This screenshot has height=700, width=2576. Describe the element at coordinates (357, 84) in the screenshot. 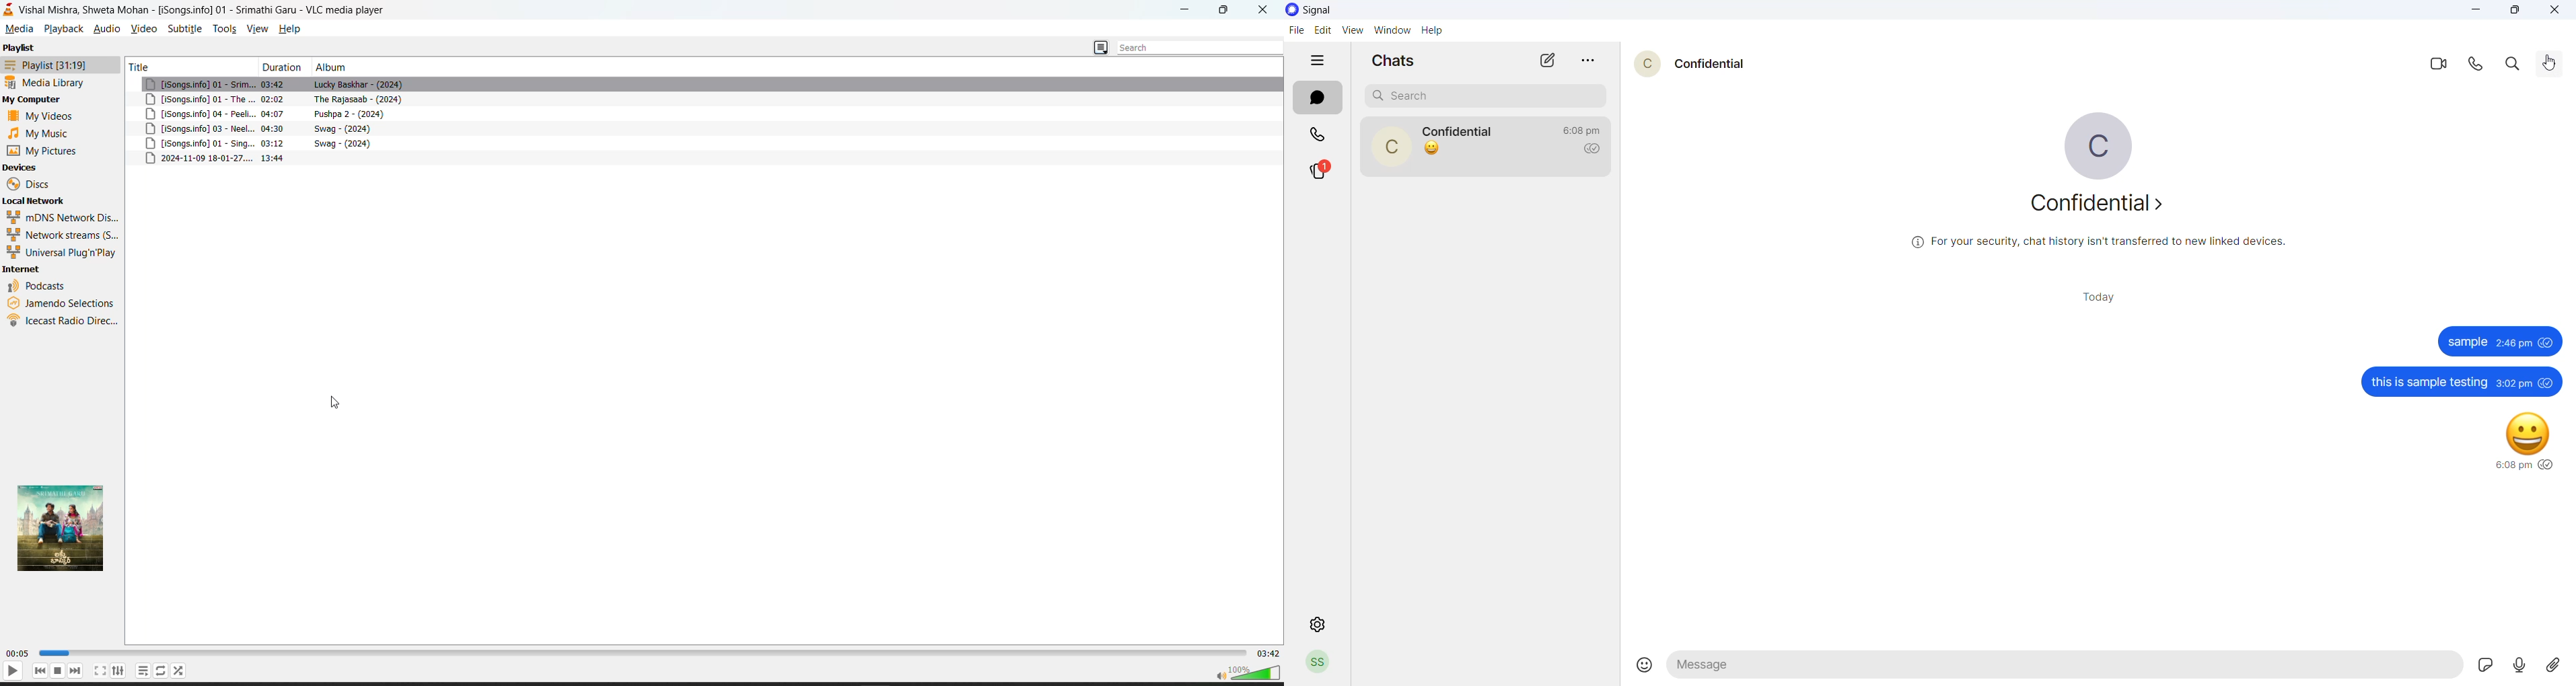

I see `lucky baskhar-2024` at that location.